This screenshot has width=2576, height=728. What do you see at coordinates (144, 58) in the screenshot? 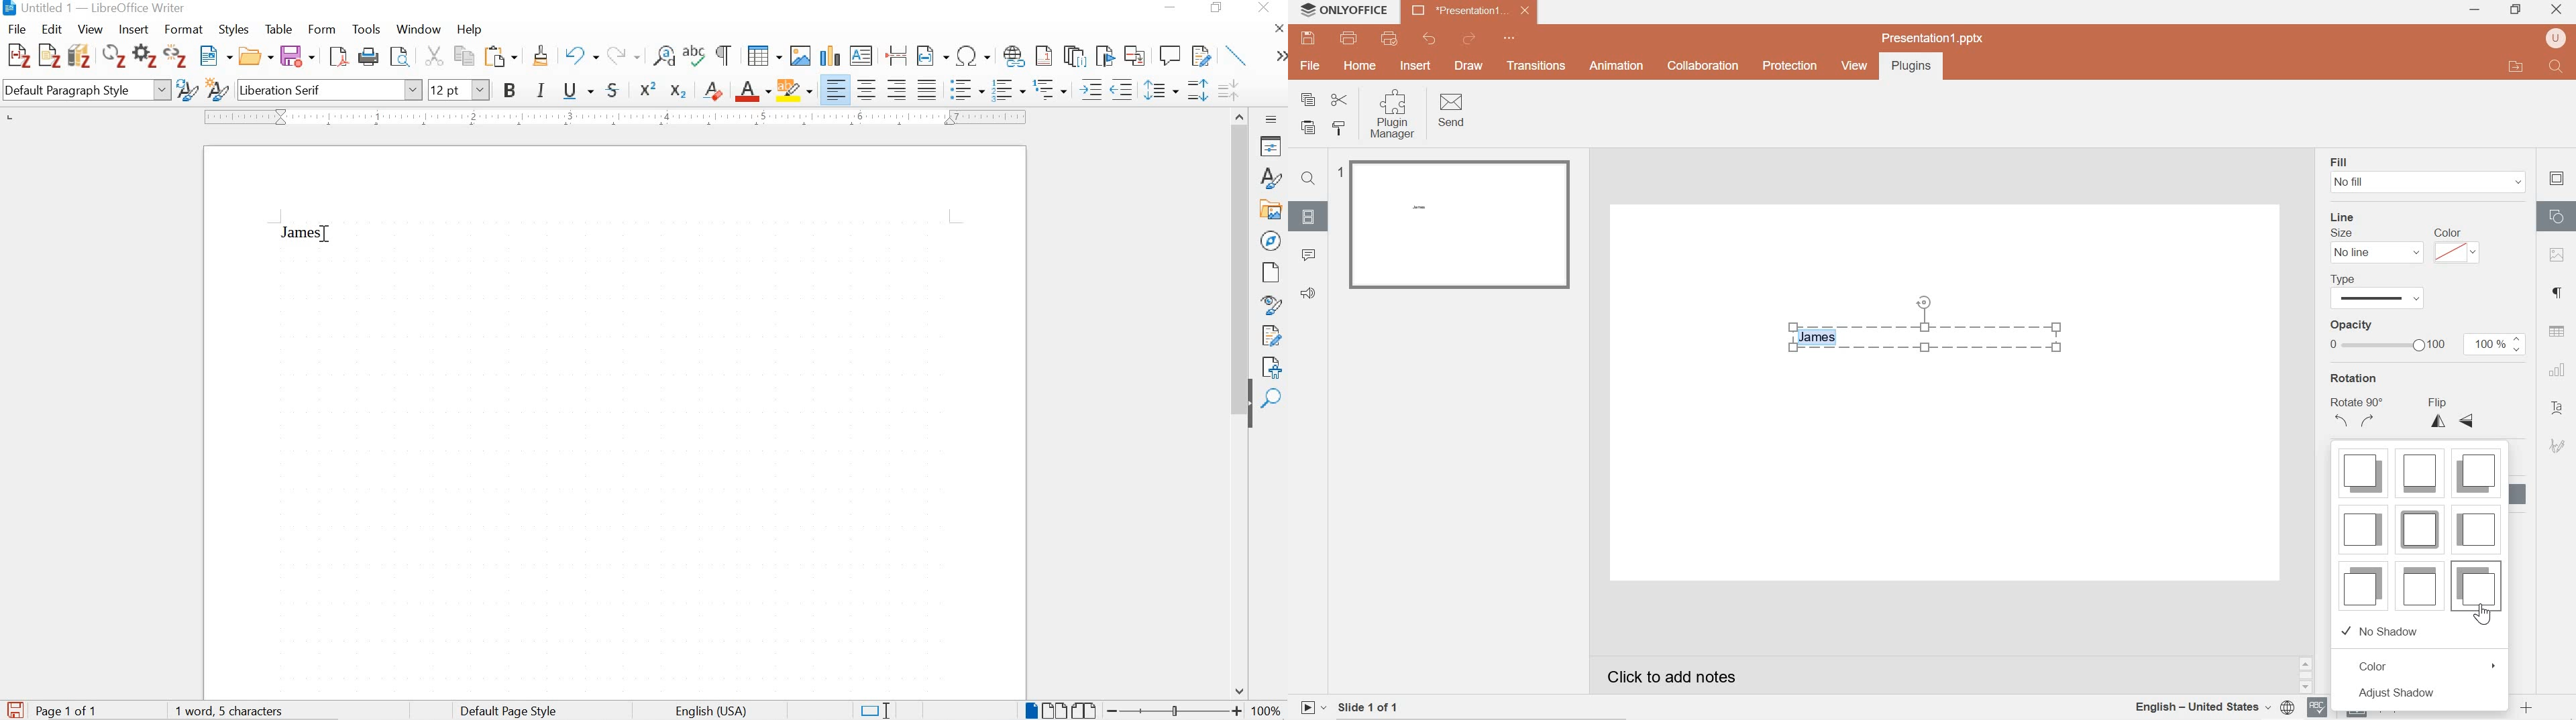
I see `set document preferences` at bounding box center [144, 58].